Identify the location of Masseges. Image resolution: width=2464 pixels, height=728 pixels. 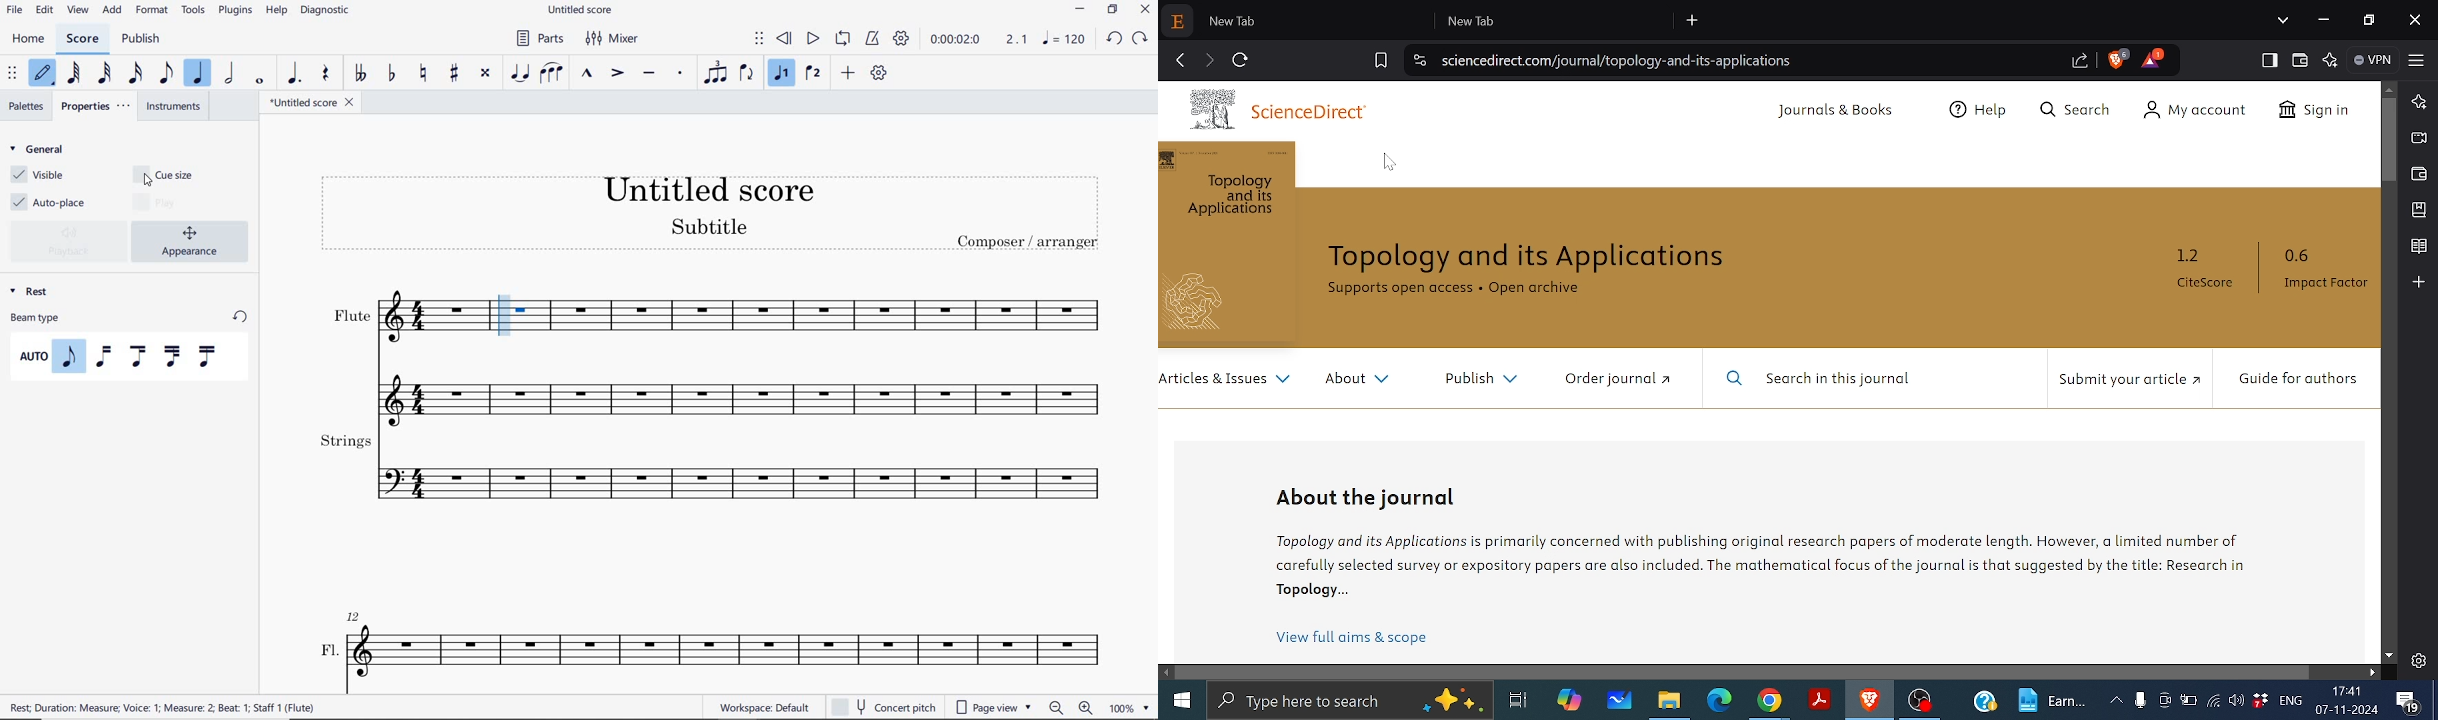
(2411, 703).